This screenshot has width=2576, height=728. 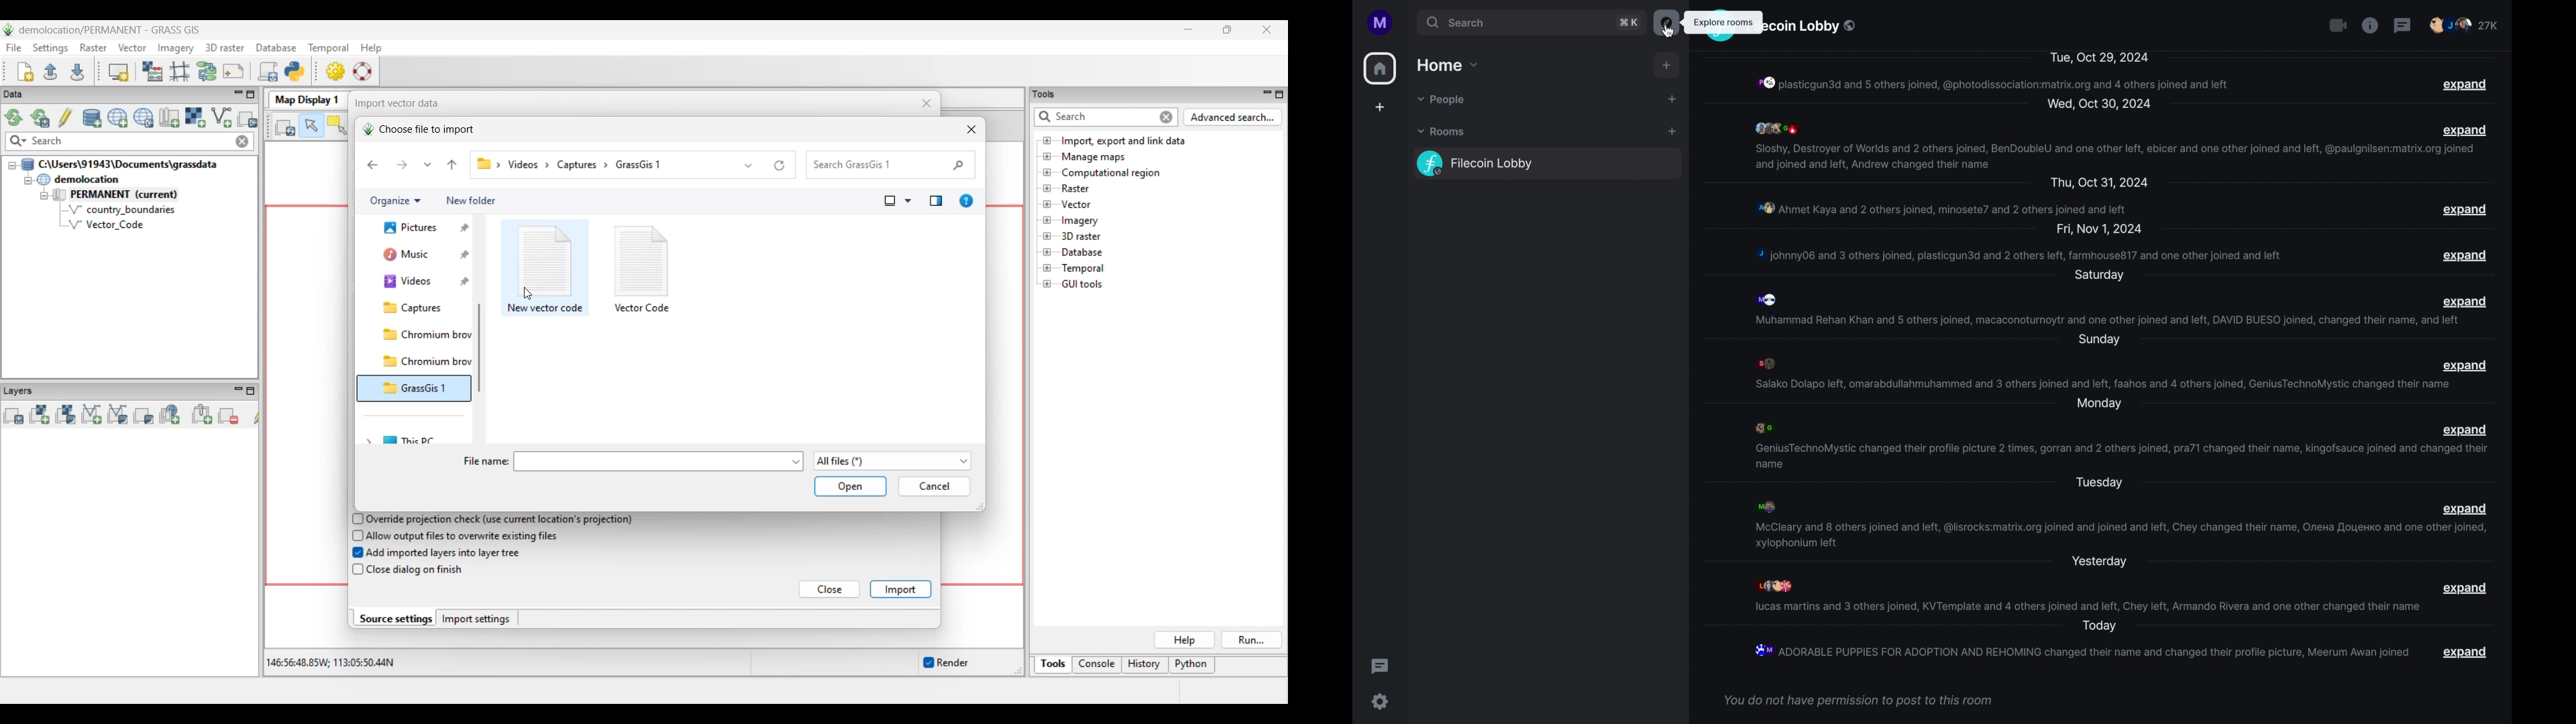 I want to click on add room, so click(x=1672, y=132).